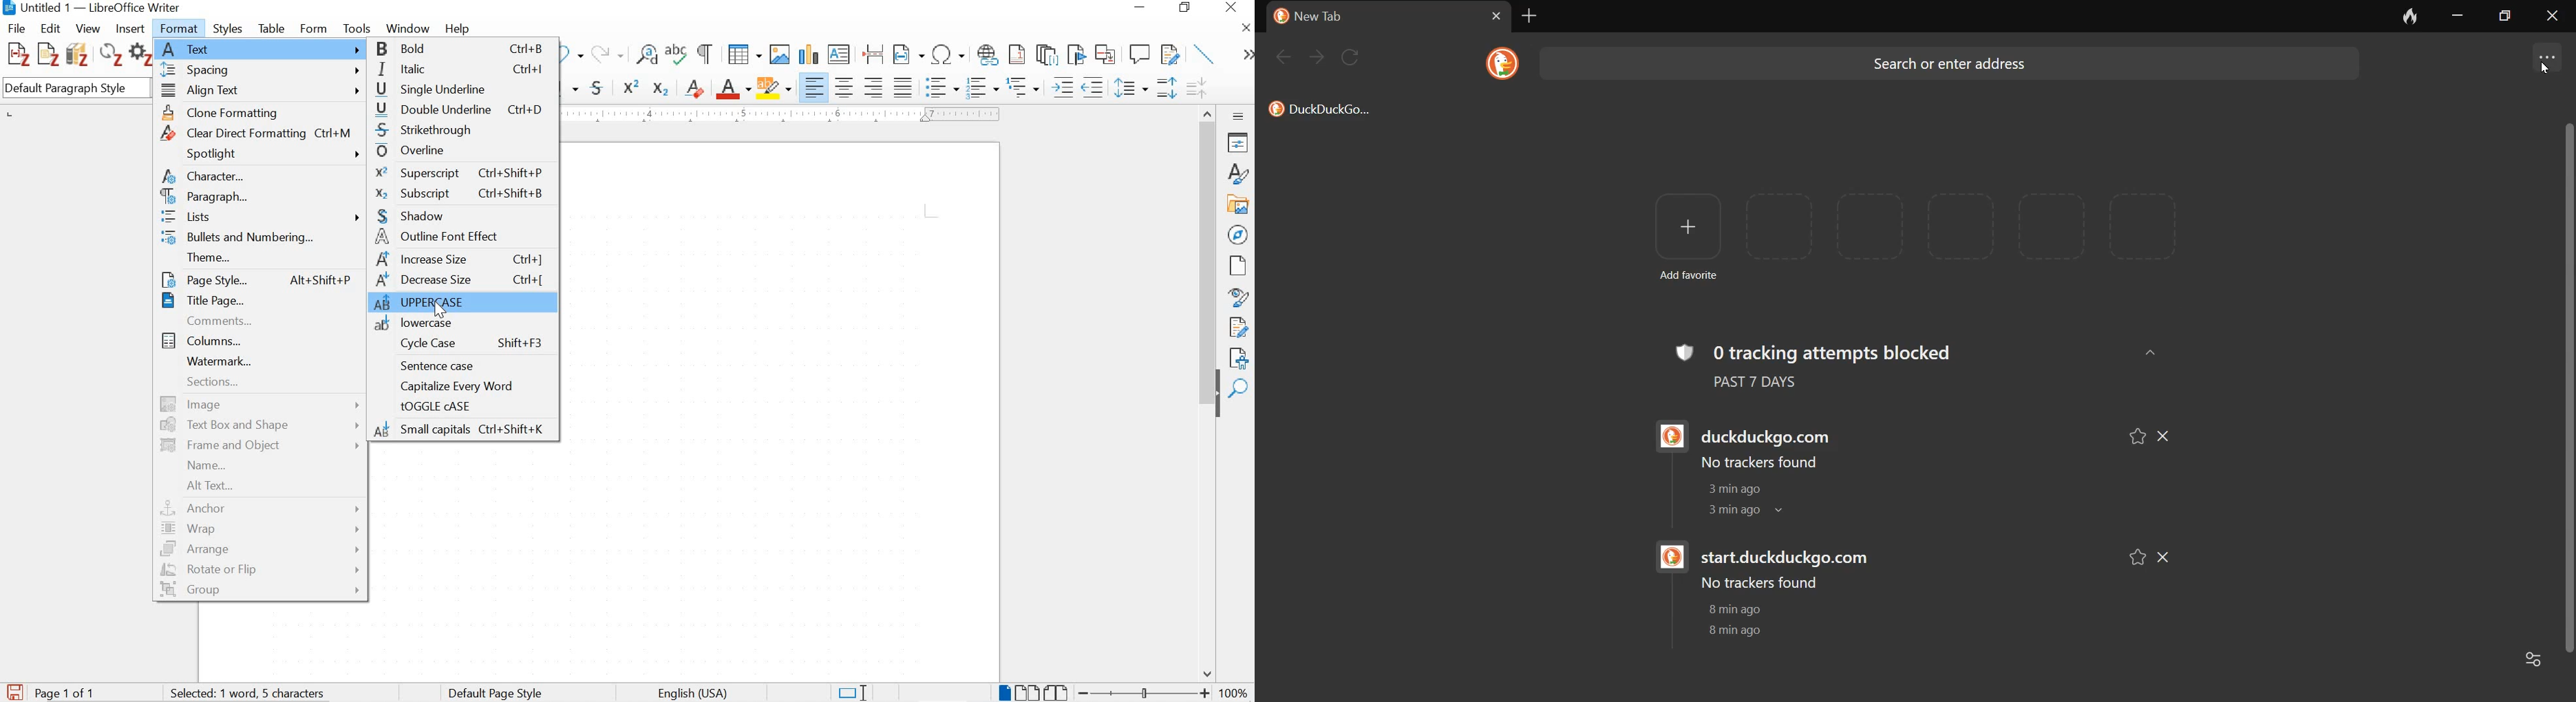 Image resolution: width=2576 pixels, height=728 pixels. What do you see at coordinates (788, 114) in the screenshot?
I see `ruler` at bounding box center [788, 114].